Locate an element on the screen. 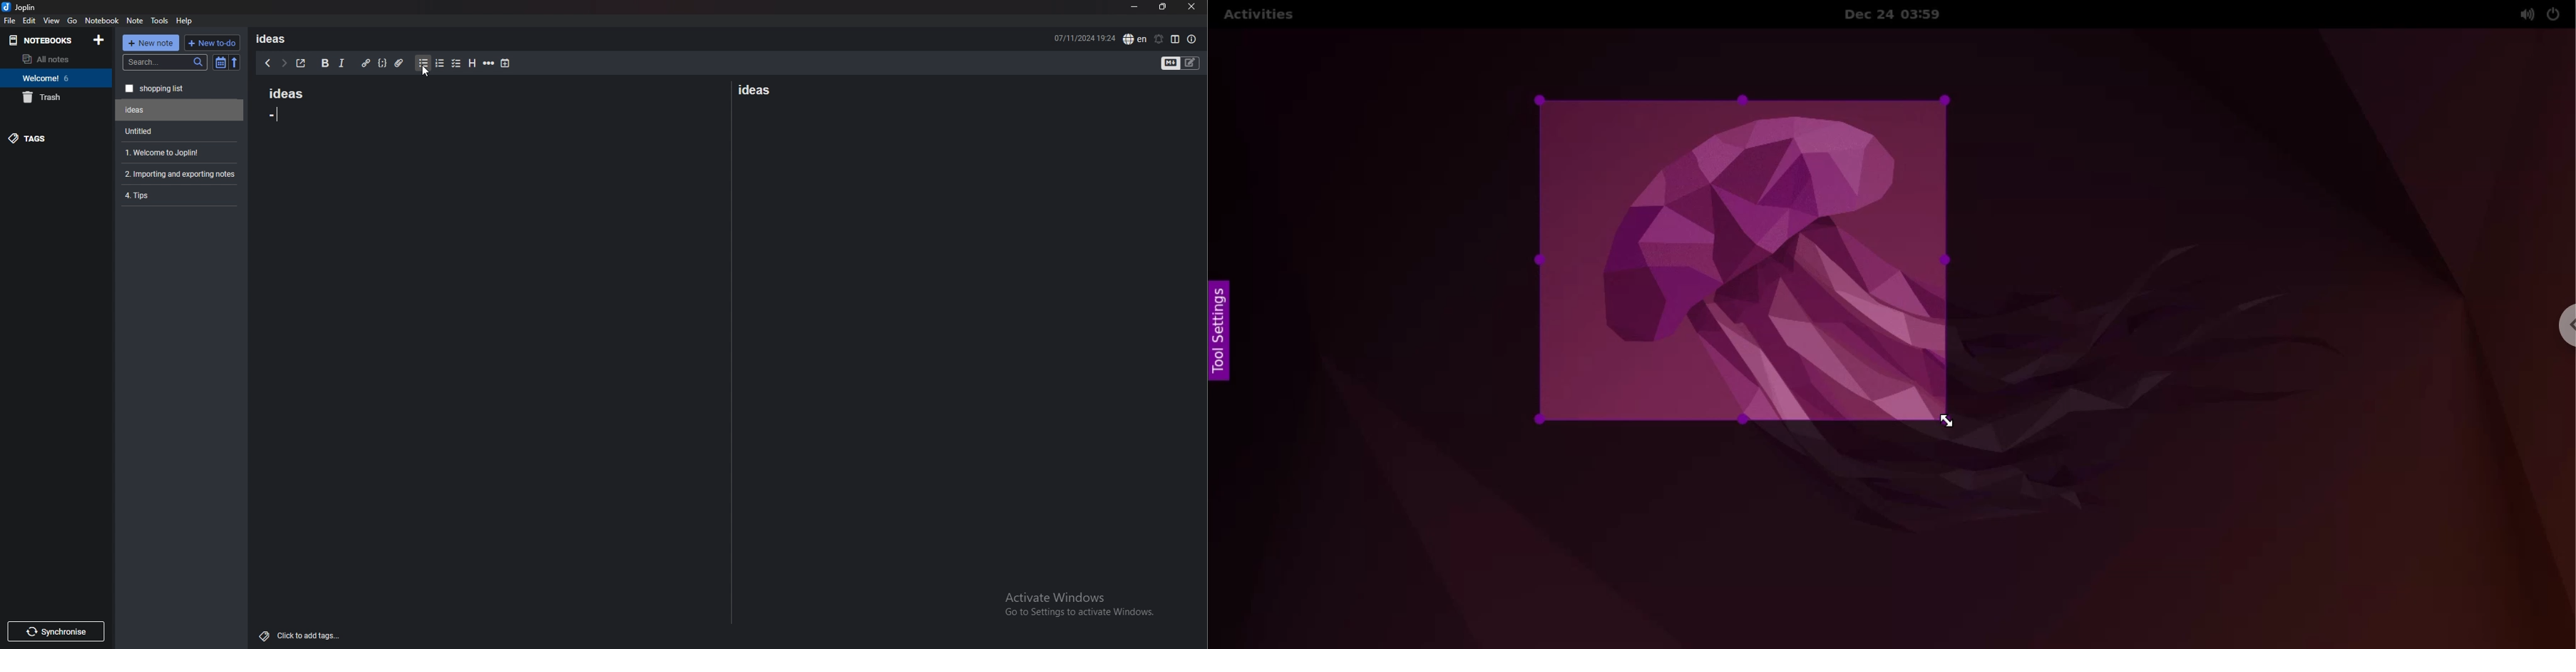  notebooks is located at coordinates (45, 40).